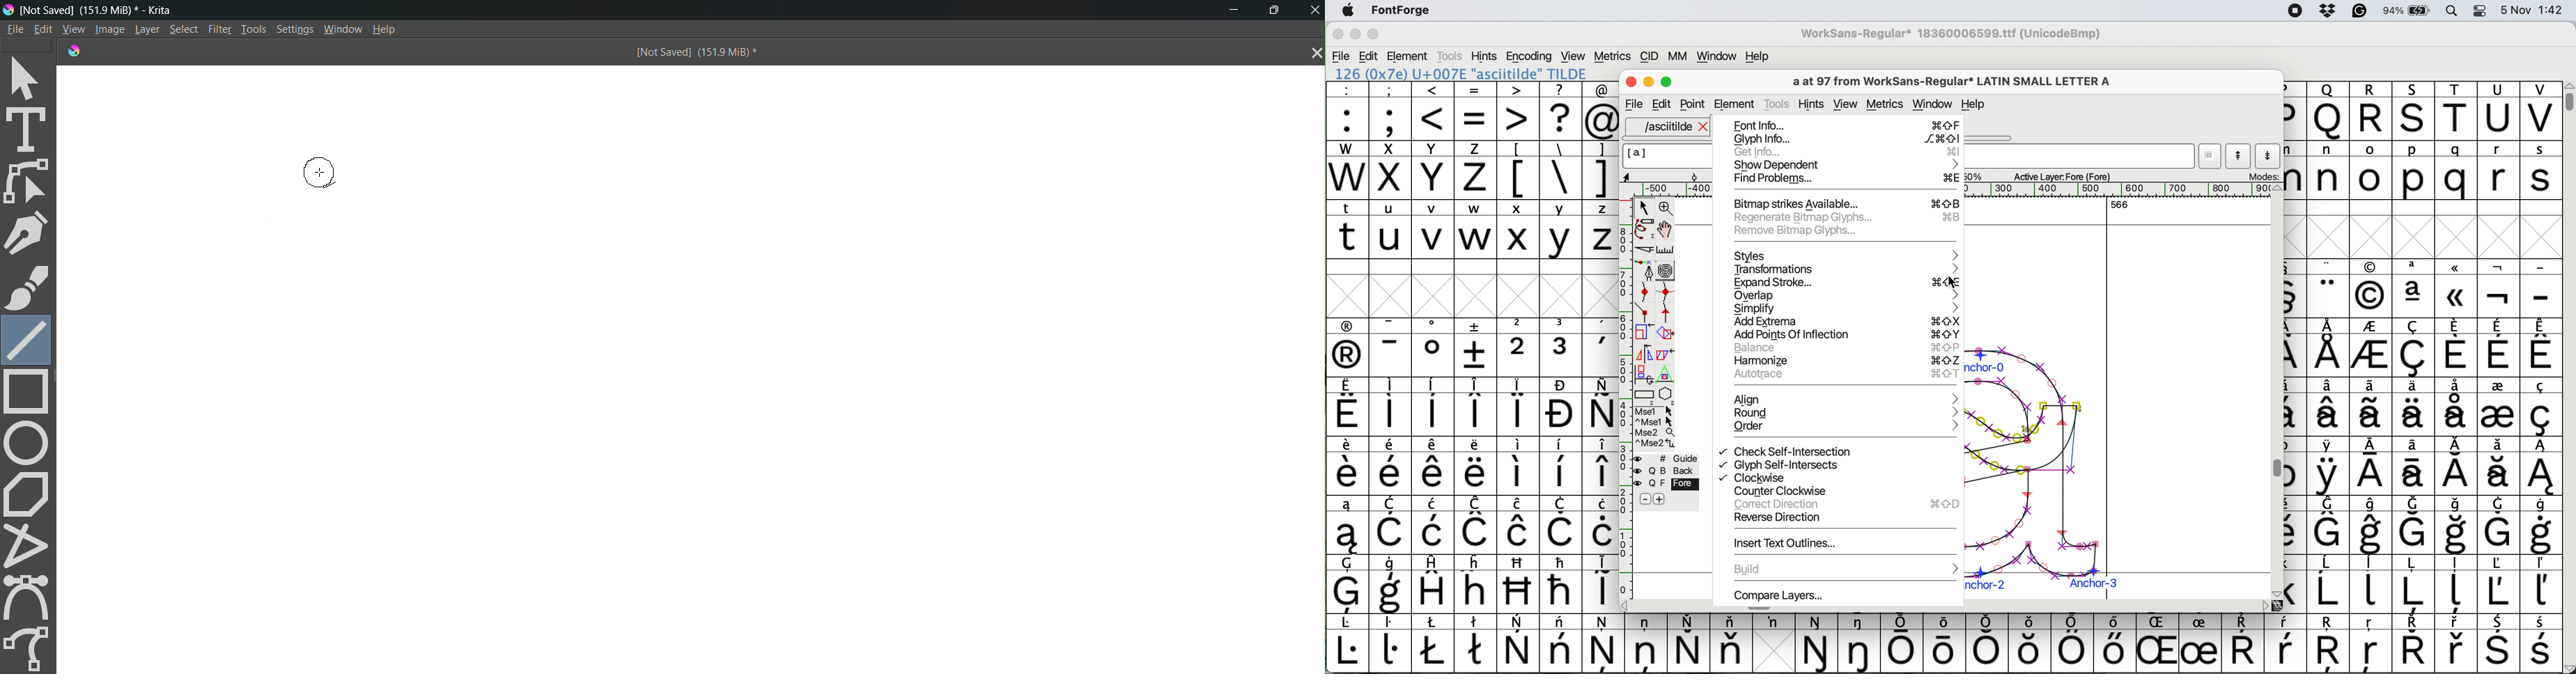 Image resolution: width=2576 pixels, height=700 pixels. What do you see at coordinates (1348, 11) in the screenshot?
I see `system logo` at bounding box center [1348, 11].